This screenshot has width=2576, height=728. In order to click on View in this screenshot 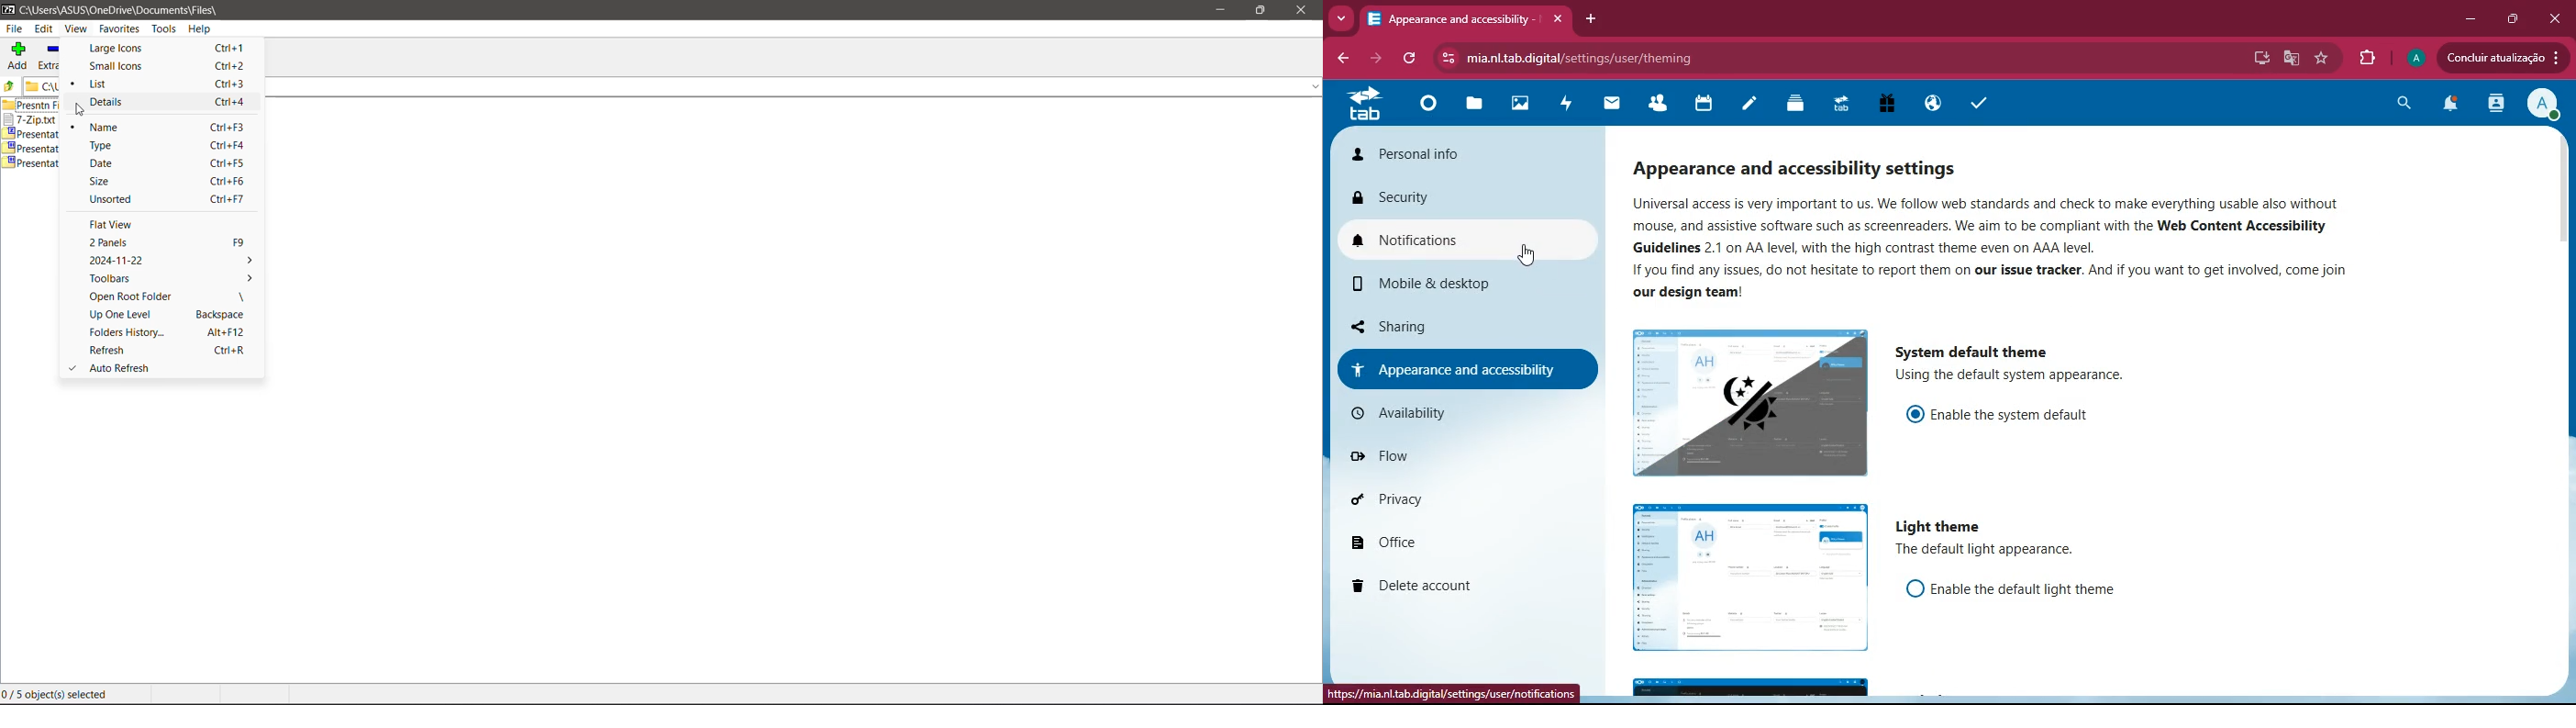, I will do `click(79, 30)`.